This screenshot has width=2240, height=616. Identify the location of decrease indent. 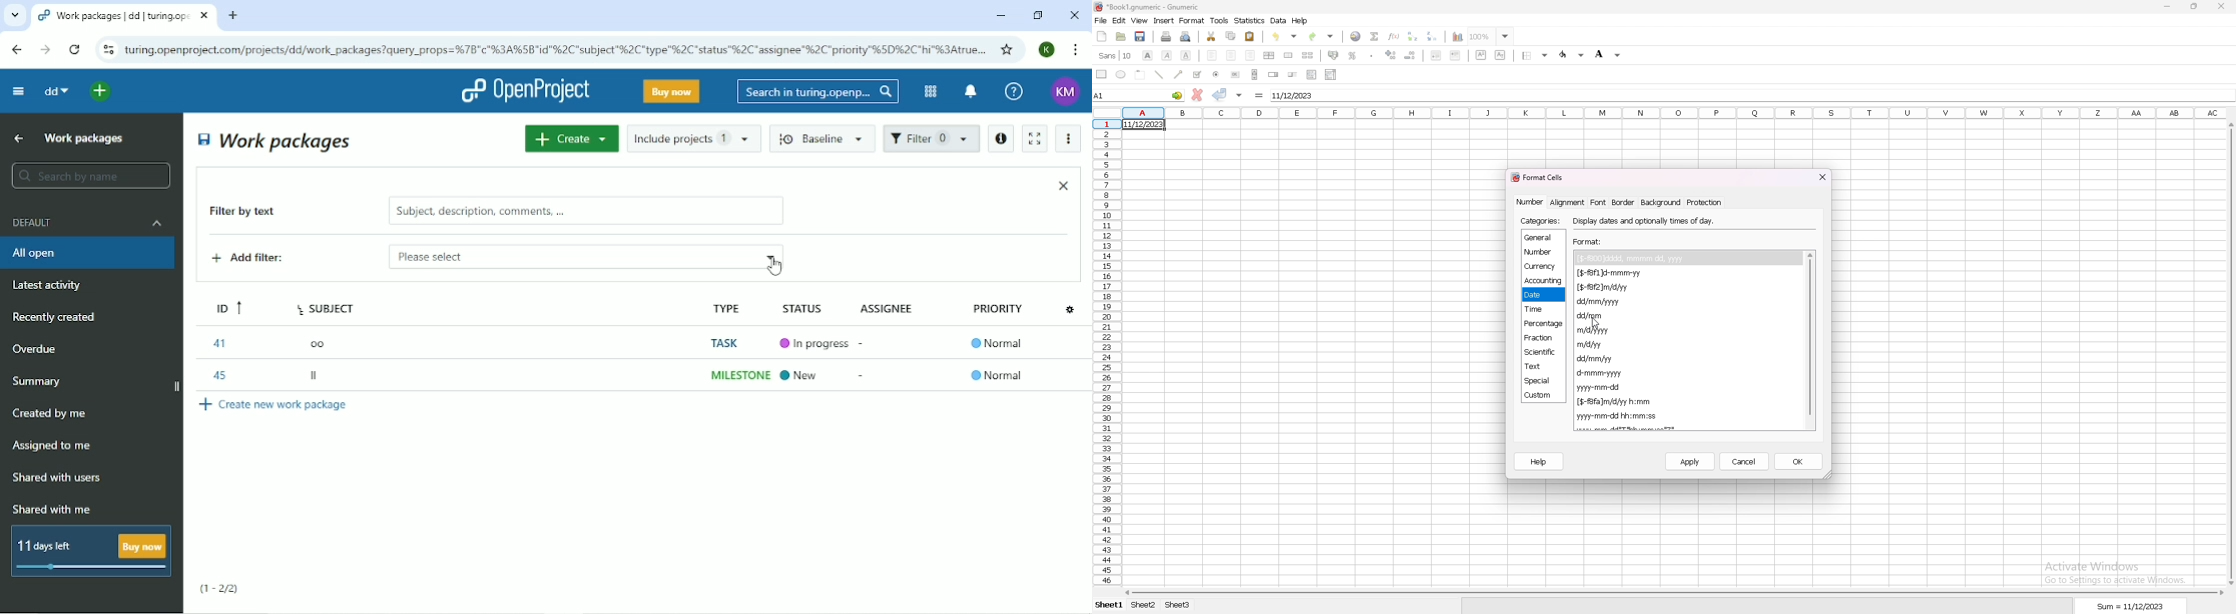
(1437, 55).